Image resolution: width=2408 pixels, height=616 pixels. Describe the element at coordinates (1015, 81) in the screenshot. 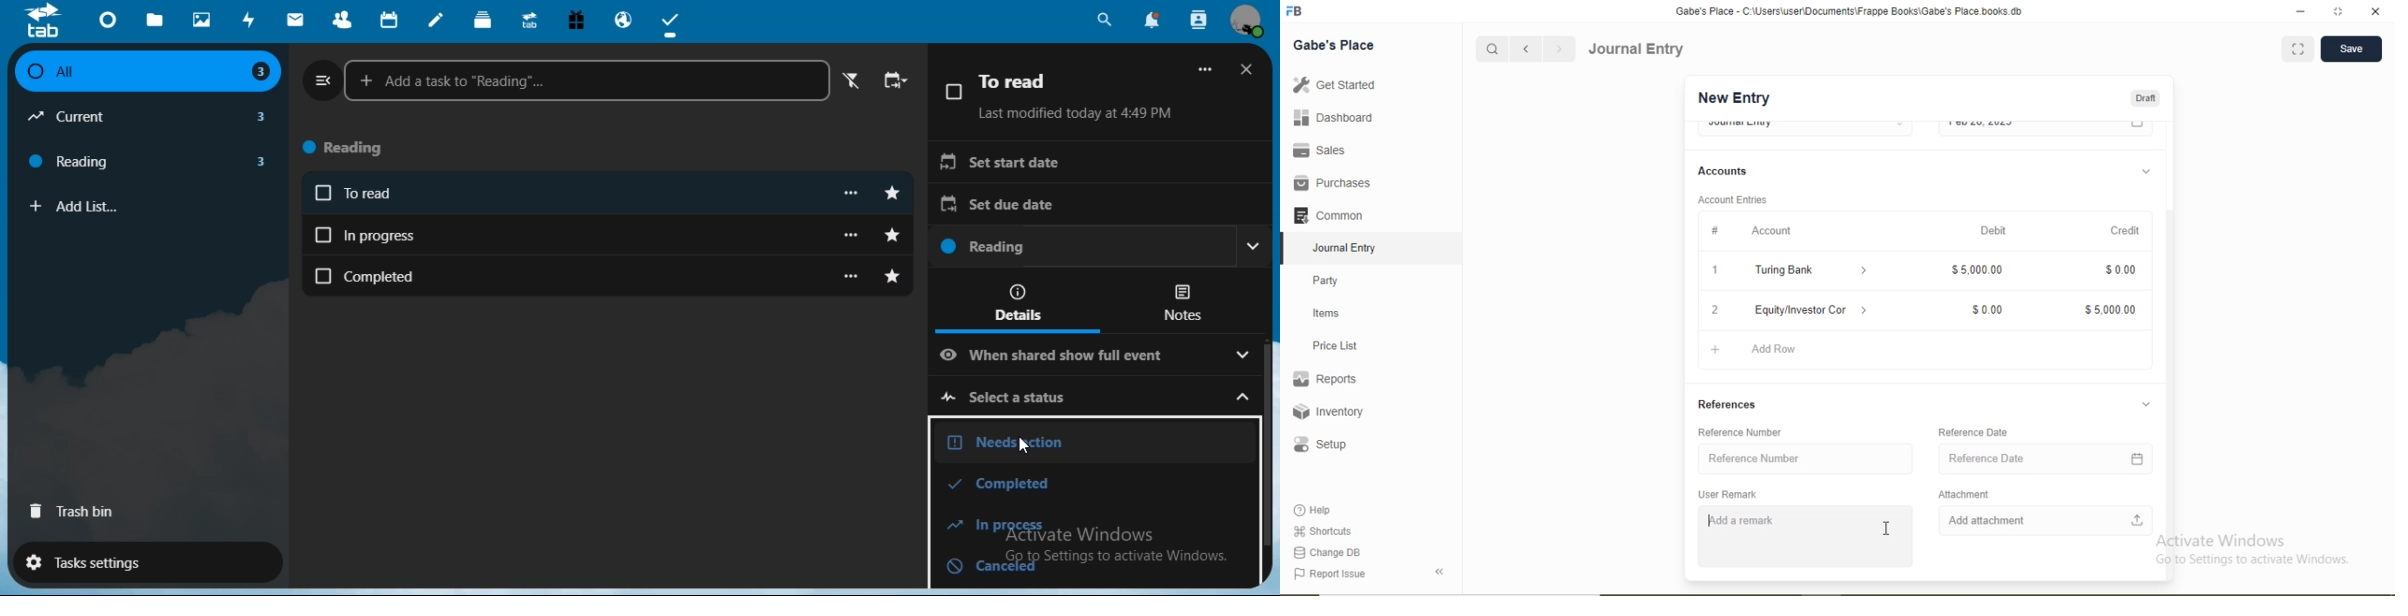

I see `To read` at that location.